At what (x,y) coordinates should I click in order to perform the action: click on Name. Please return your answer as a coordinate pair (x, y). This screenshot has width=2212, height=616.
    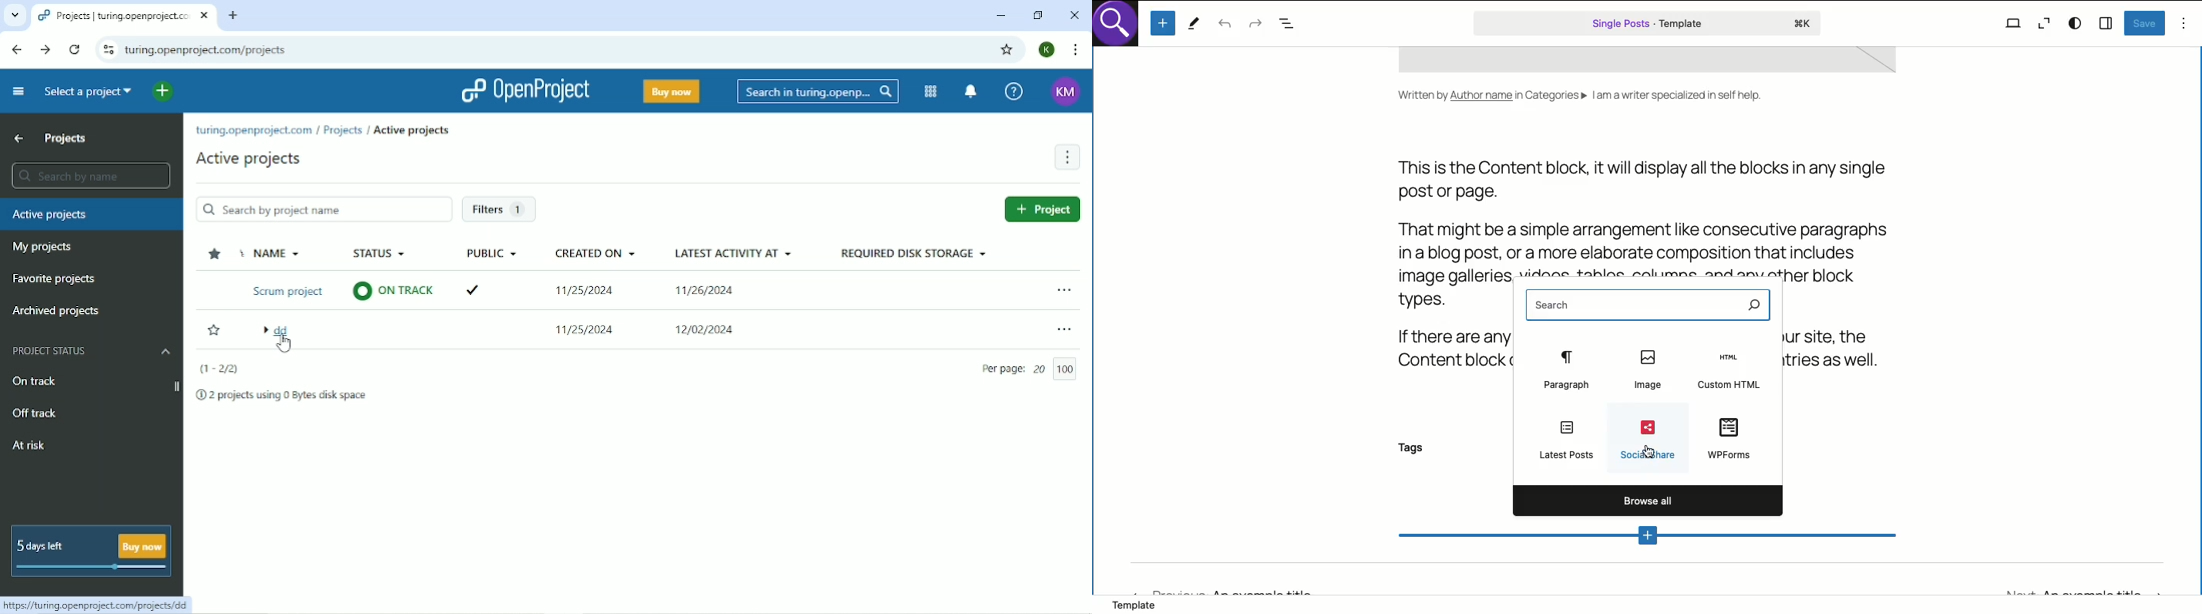
    Looking at the image, I should click on (285, 253).